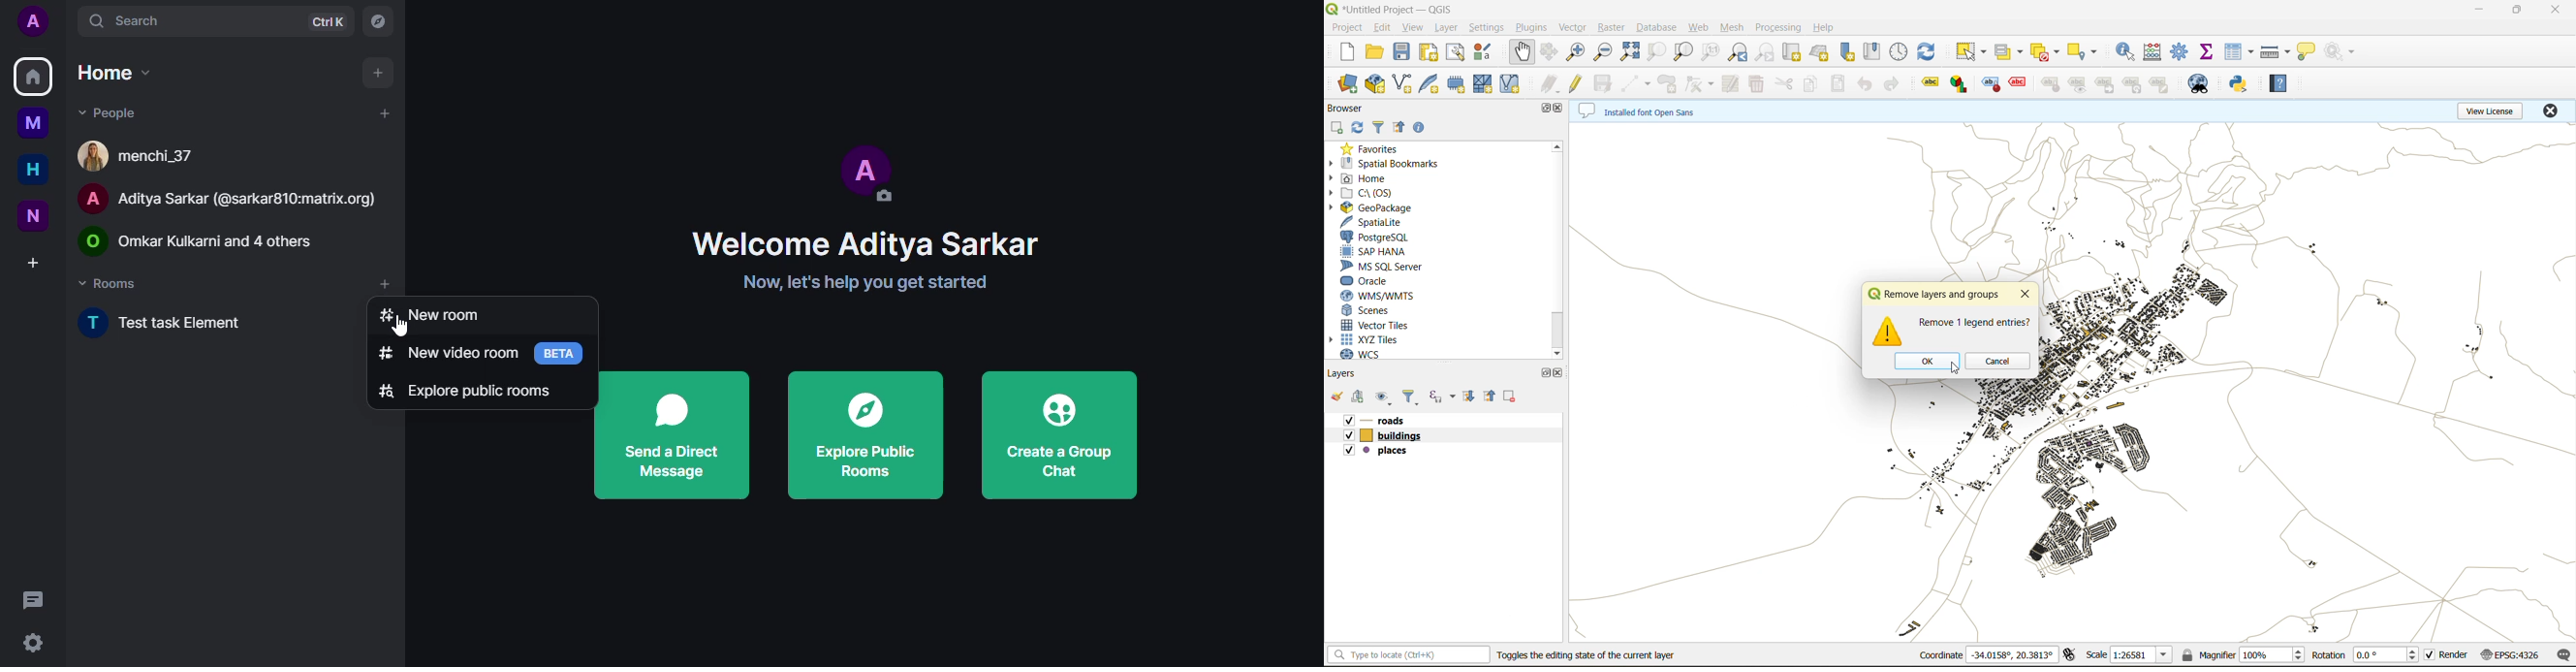 The width and height of the screenshot is (2576, 672). Describe the element at coordinates (1935, 295) in the screenshot. I see `remove layers and groups` at that location.